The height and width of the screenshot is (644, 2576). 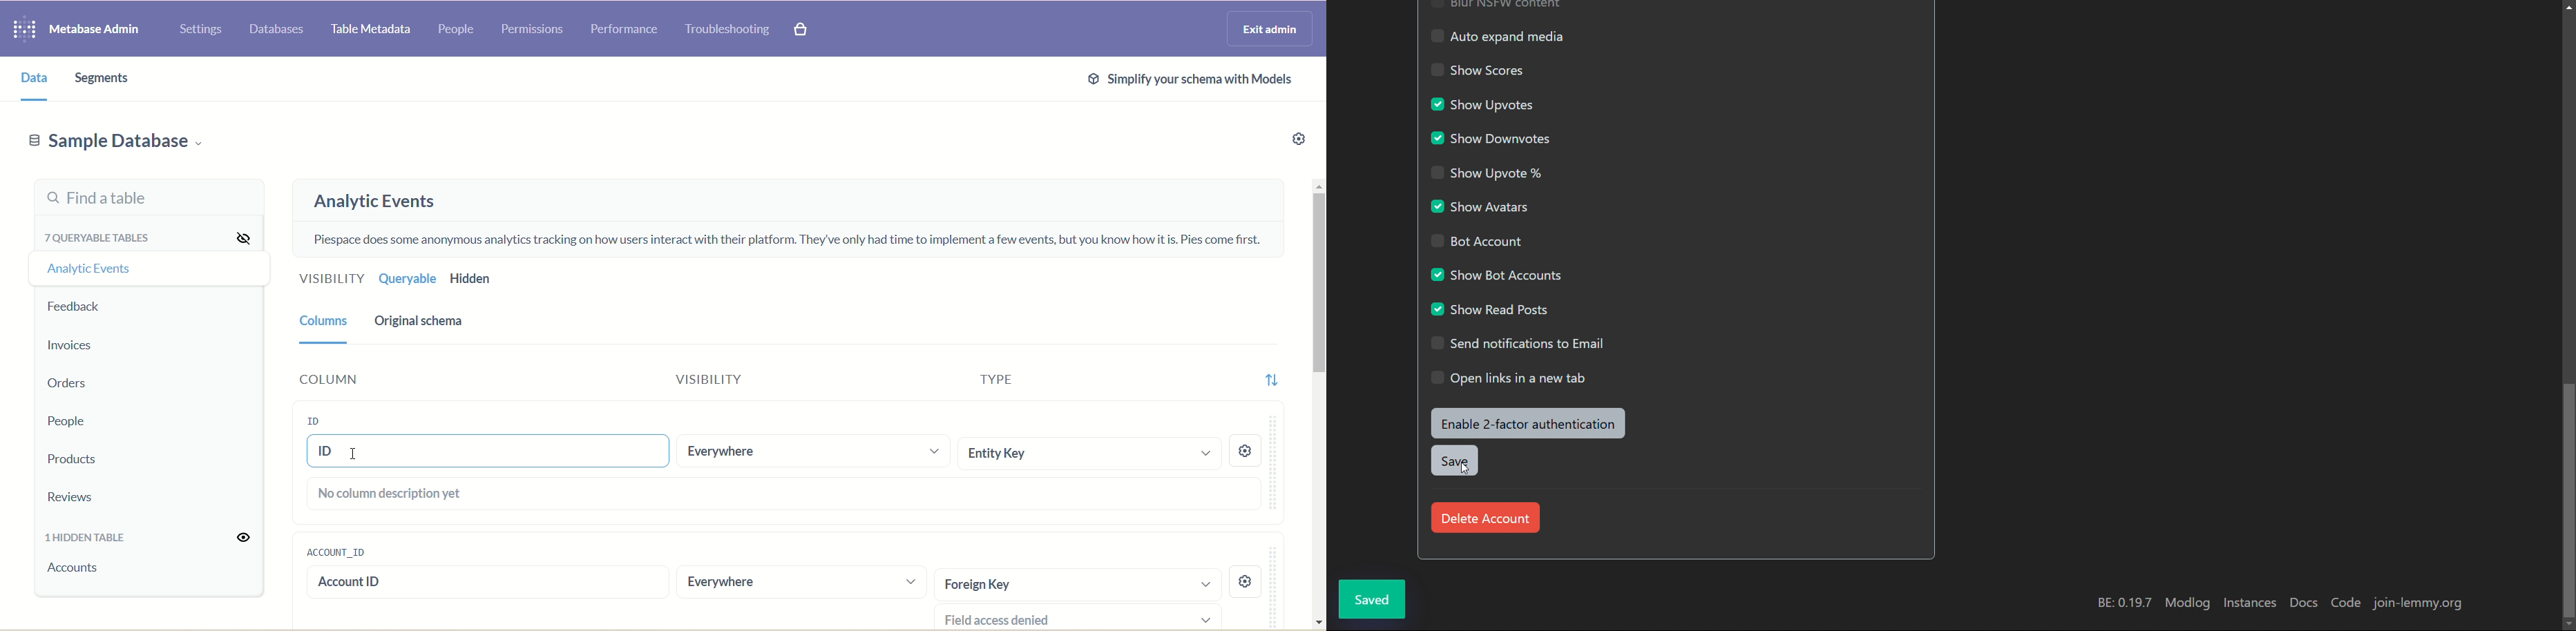 What do you see at coordinates (1498, 36) in the screenshot?
I see `auto expand media` at bounding box center [1498, 36].